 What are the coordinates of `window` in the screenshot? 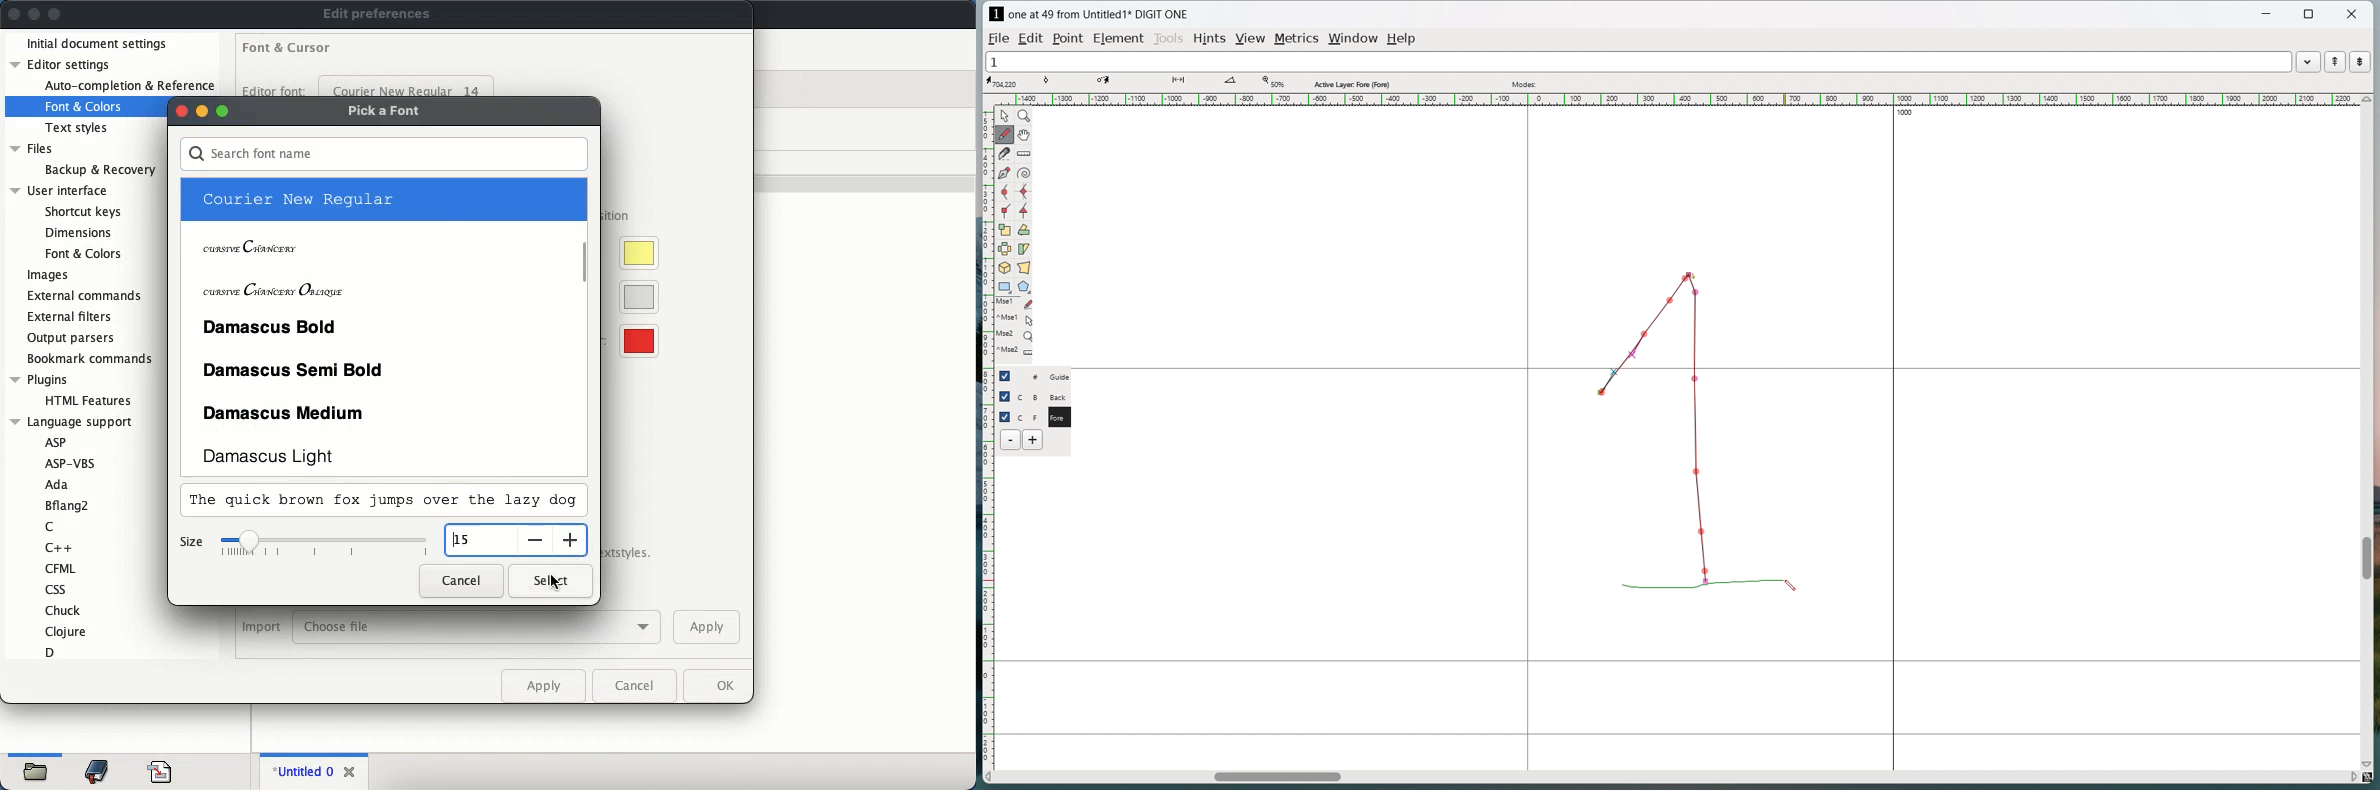 It's located at (1355, 38).